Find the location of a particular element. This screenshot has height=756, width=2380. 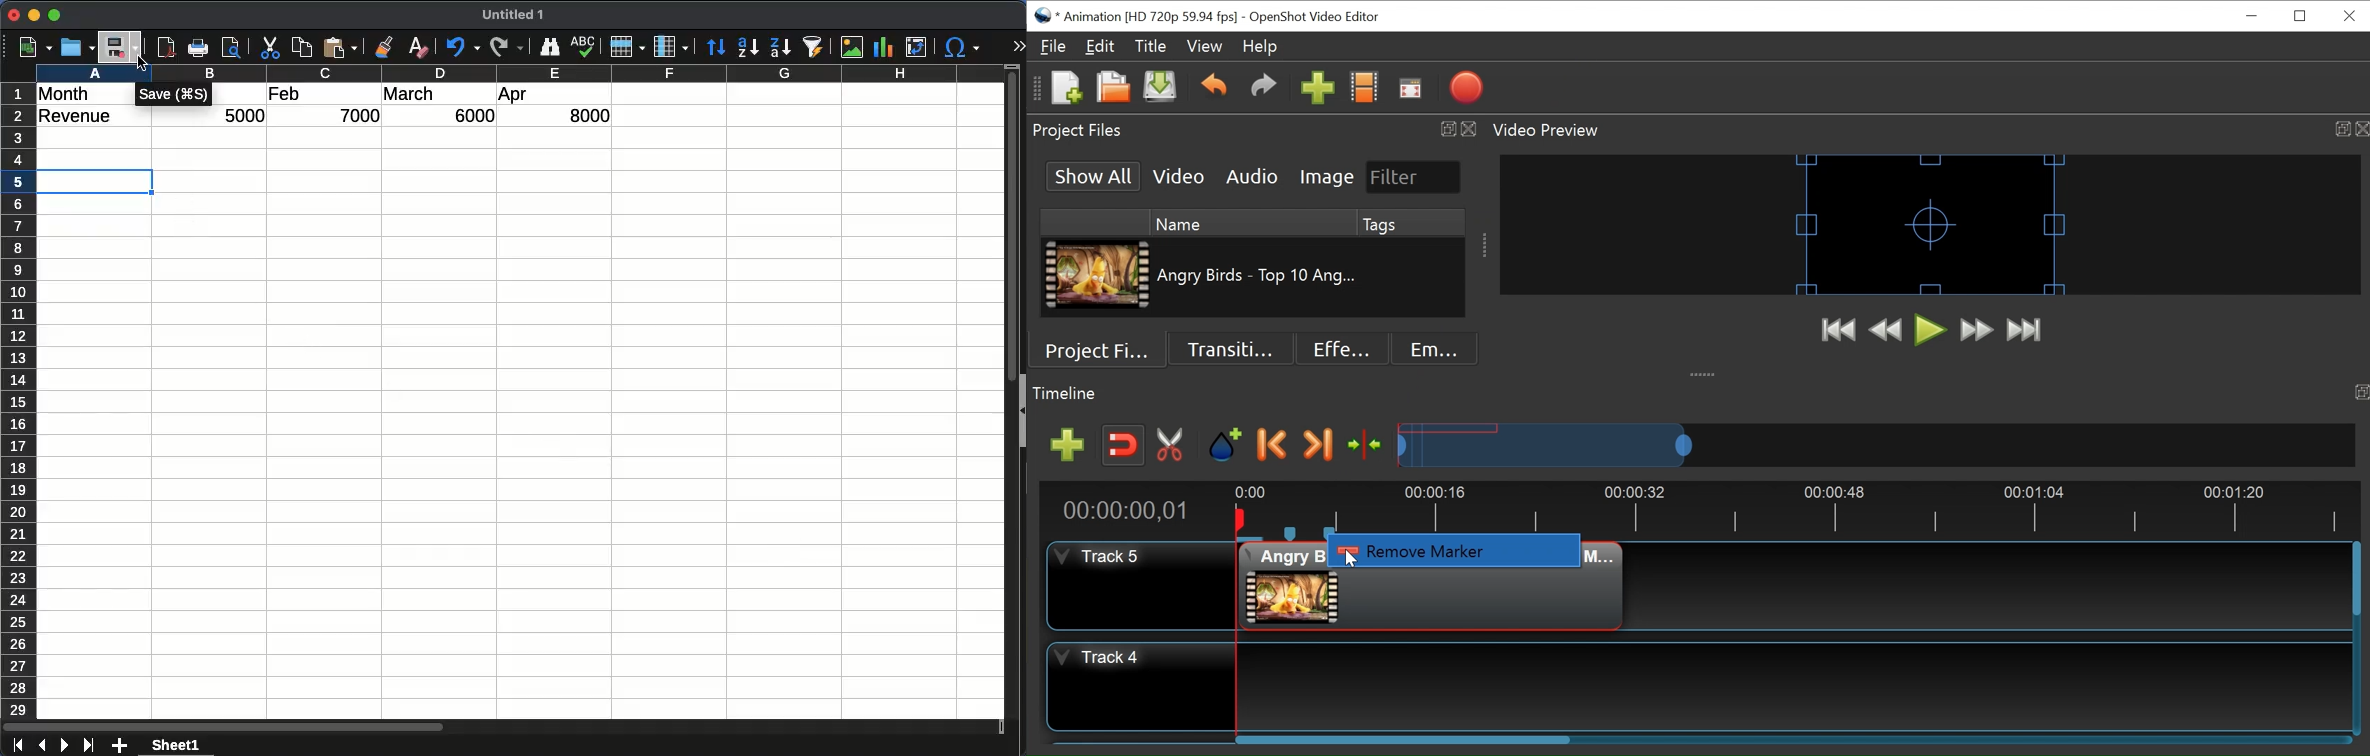

image is located at coordinates (851, 47).